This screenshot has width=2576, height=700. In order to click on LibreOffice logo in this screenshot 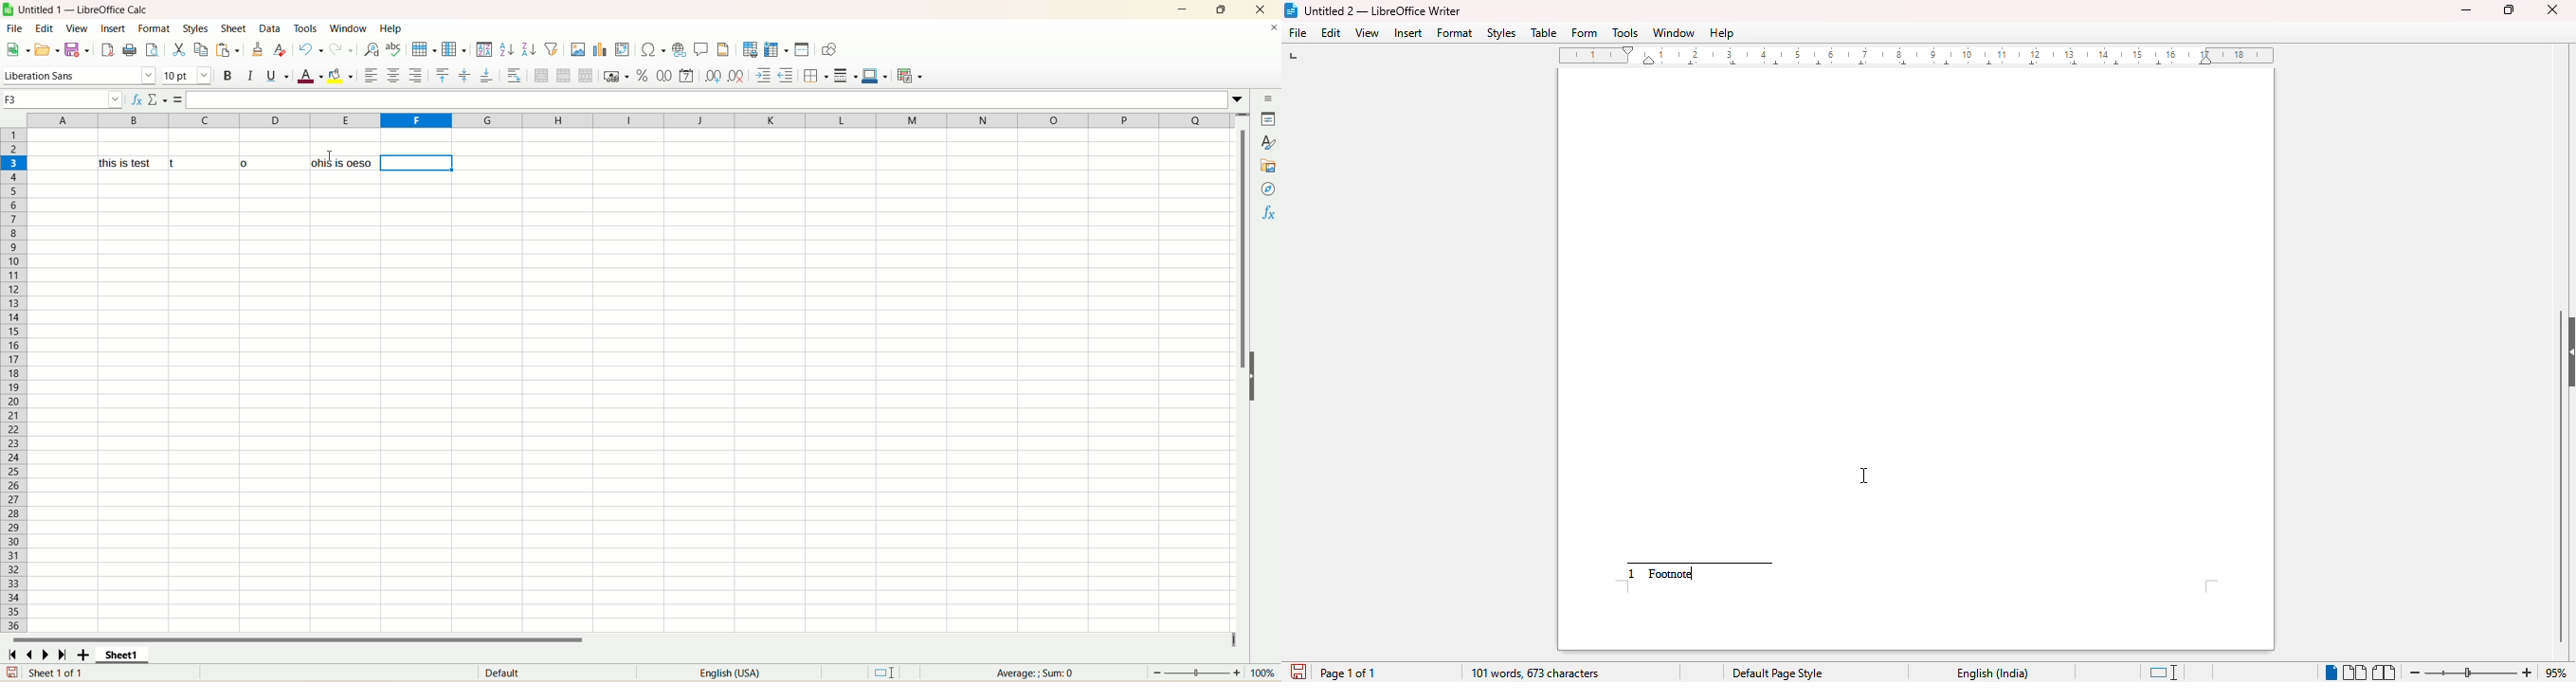, I will do `click(1292, 10)`.